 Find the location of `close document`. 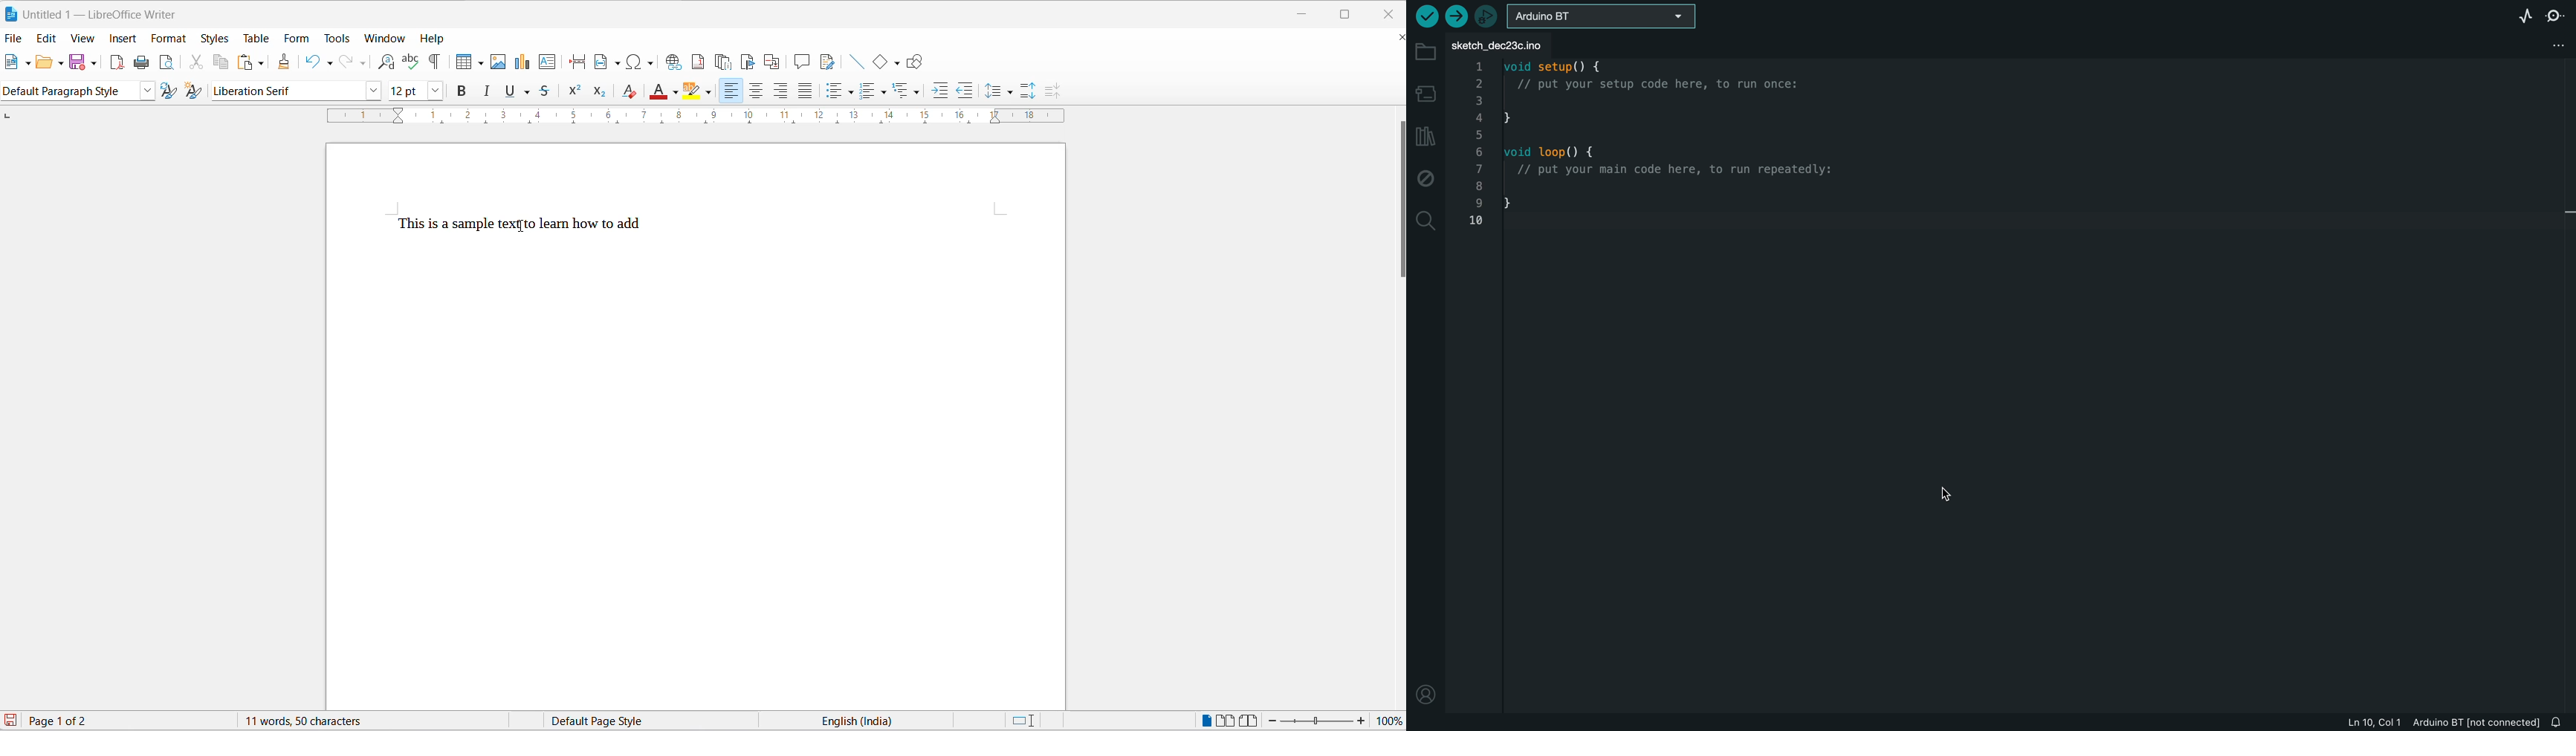

close document is located at coordinates (1397, 38).